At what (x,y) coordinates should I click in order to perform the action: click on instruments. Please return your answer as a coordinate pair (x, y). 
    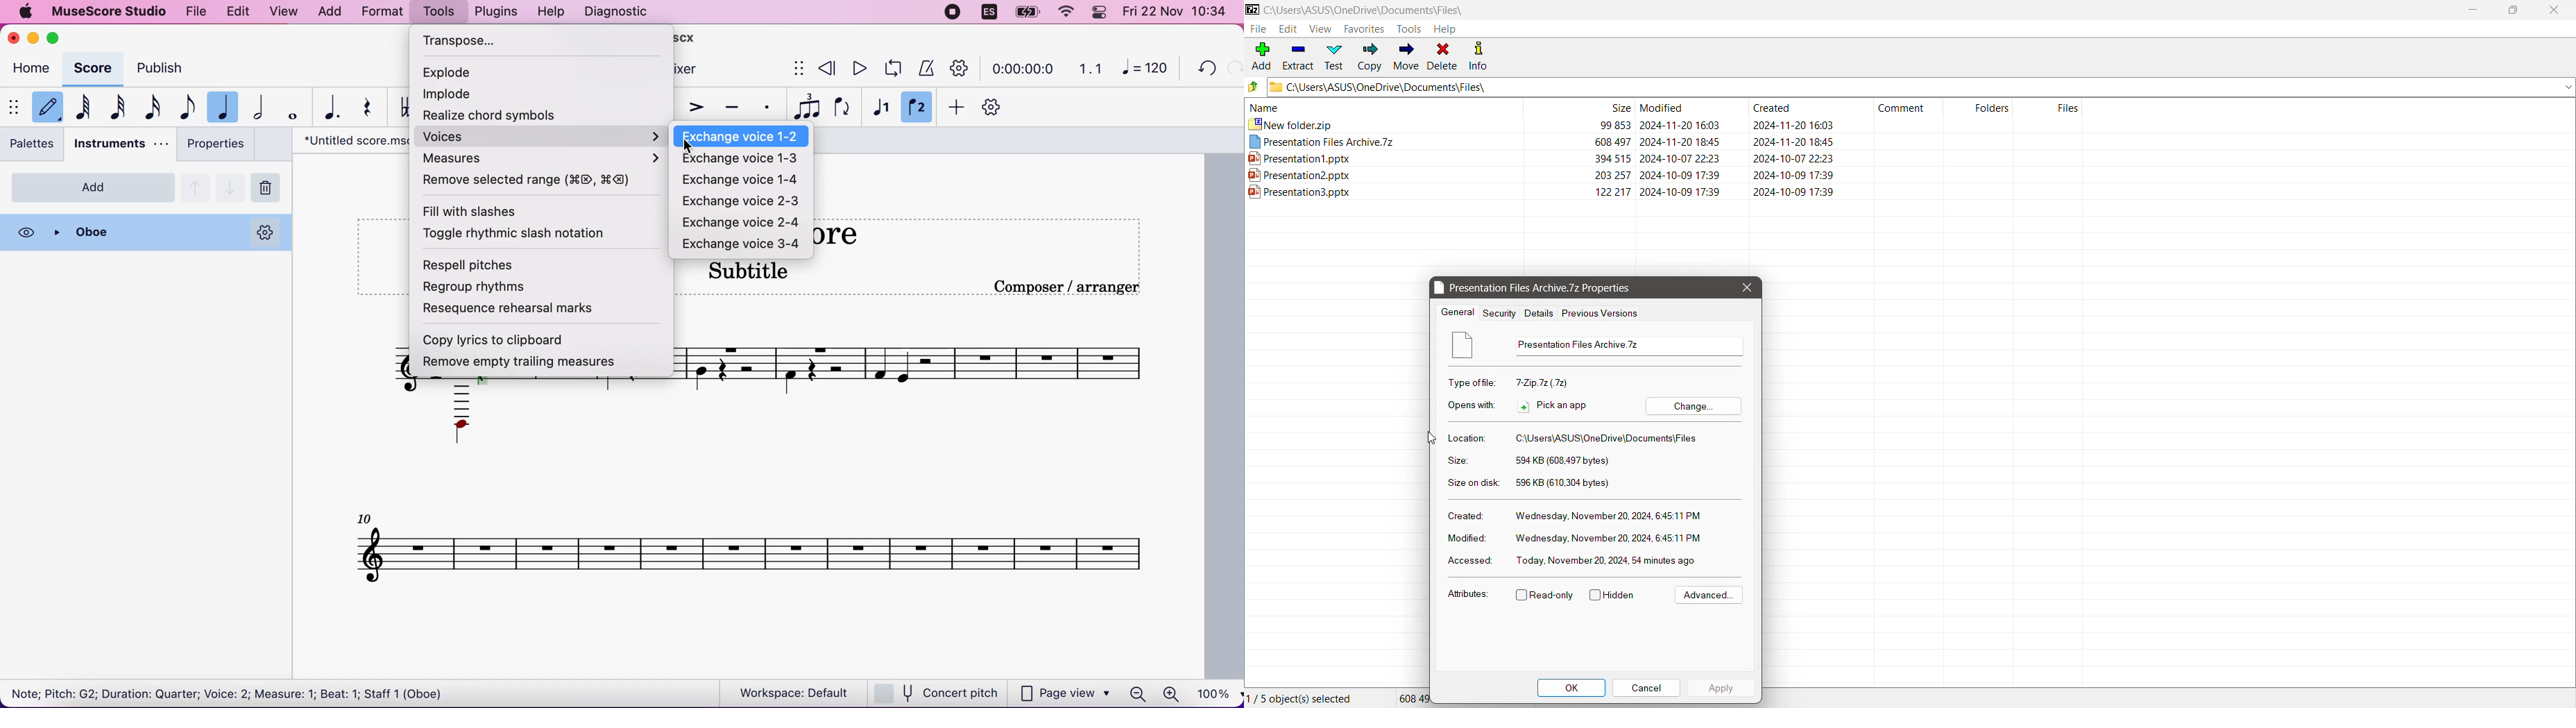
    Looking at the image, I should click on (121, 143).